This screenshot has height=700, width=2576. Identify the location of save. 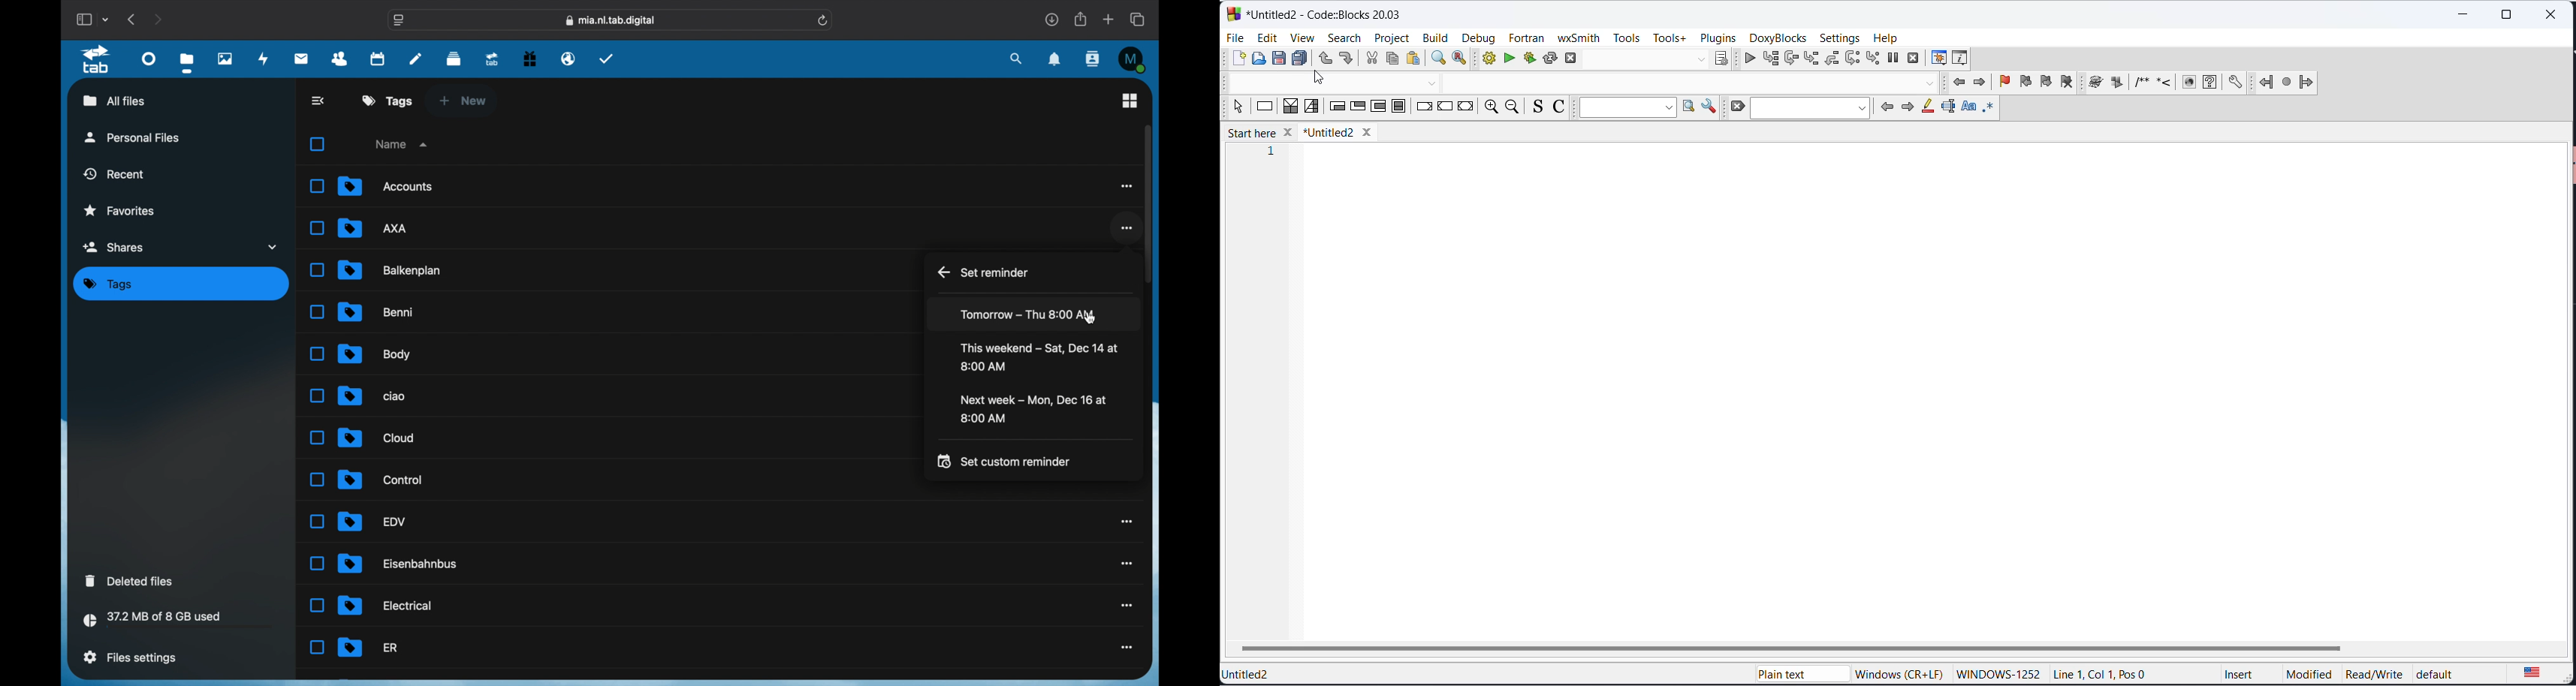
(1279, 58).